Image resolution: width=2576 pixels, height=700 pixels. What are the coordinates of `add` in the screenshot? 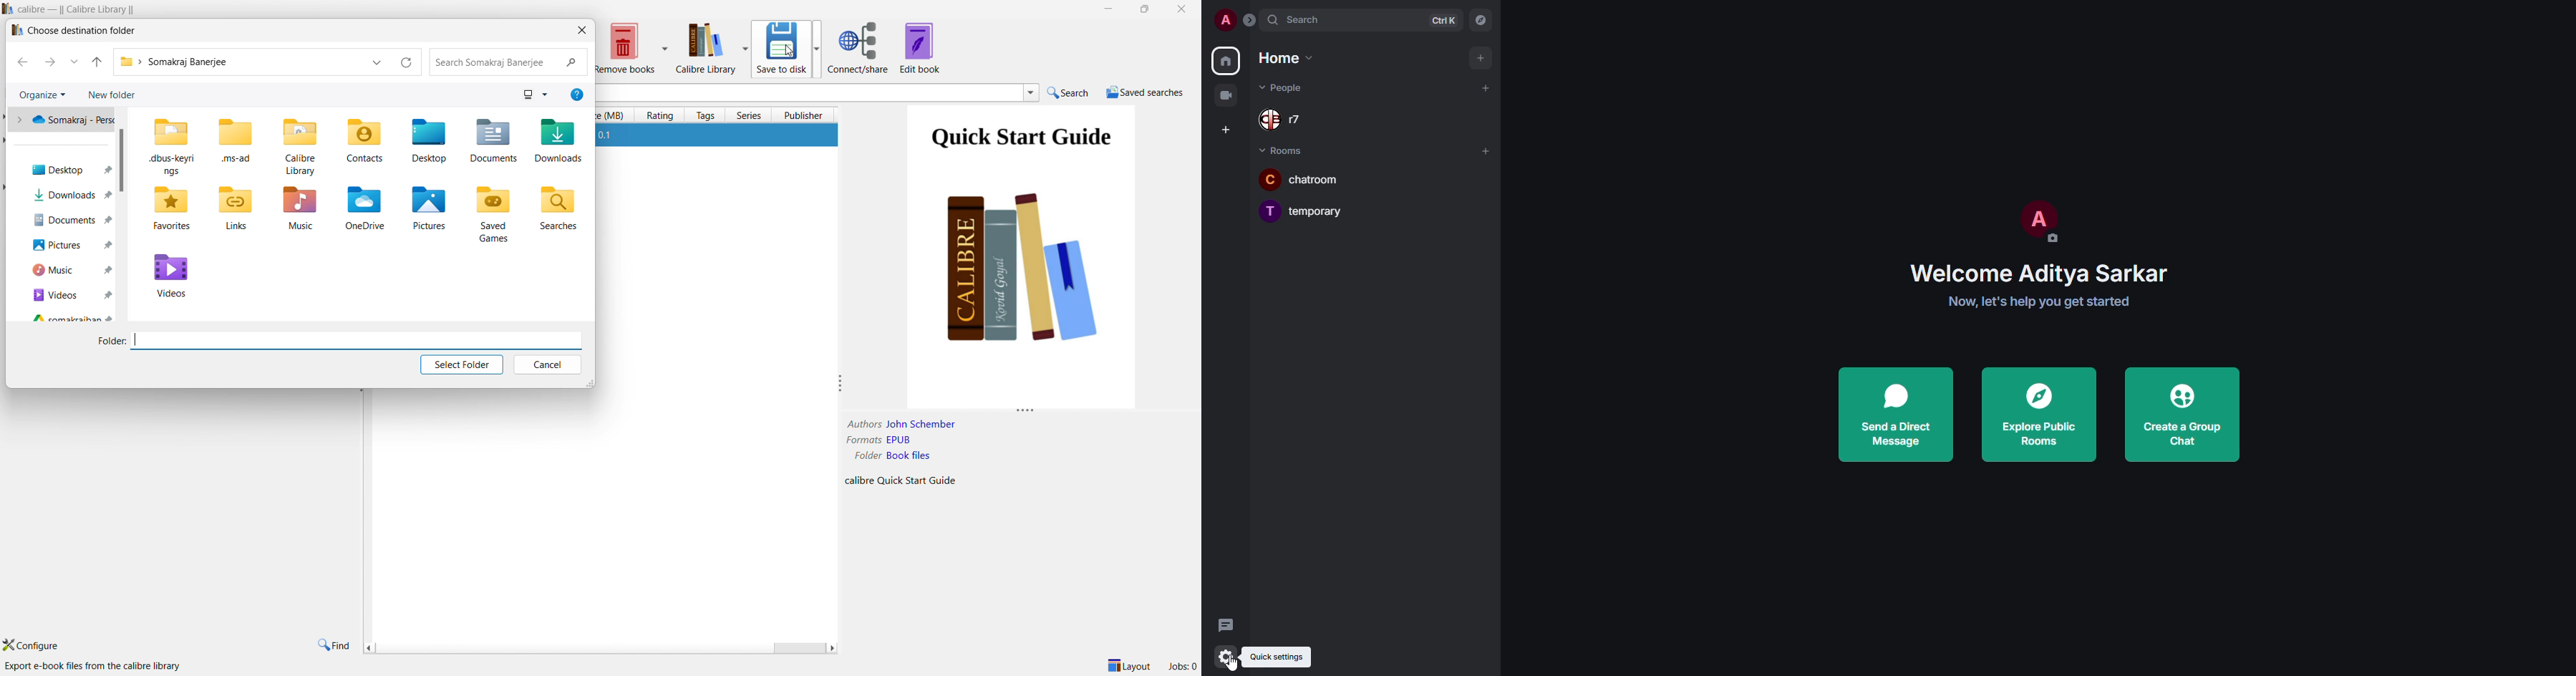 It's located at (1478, 57).